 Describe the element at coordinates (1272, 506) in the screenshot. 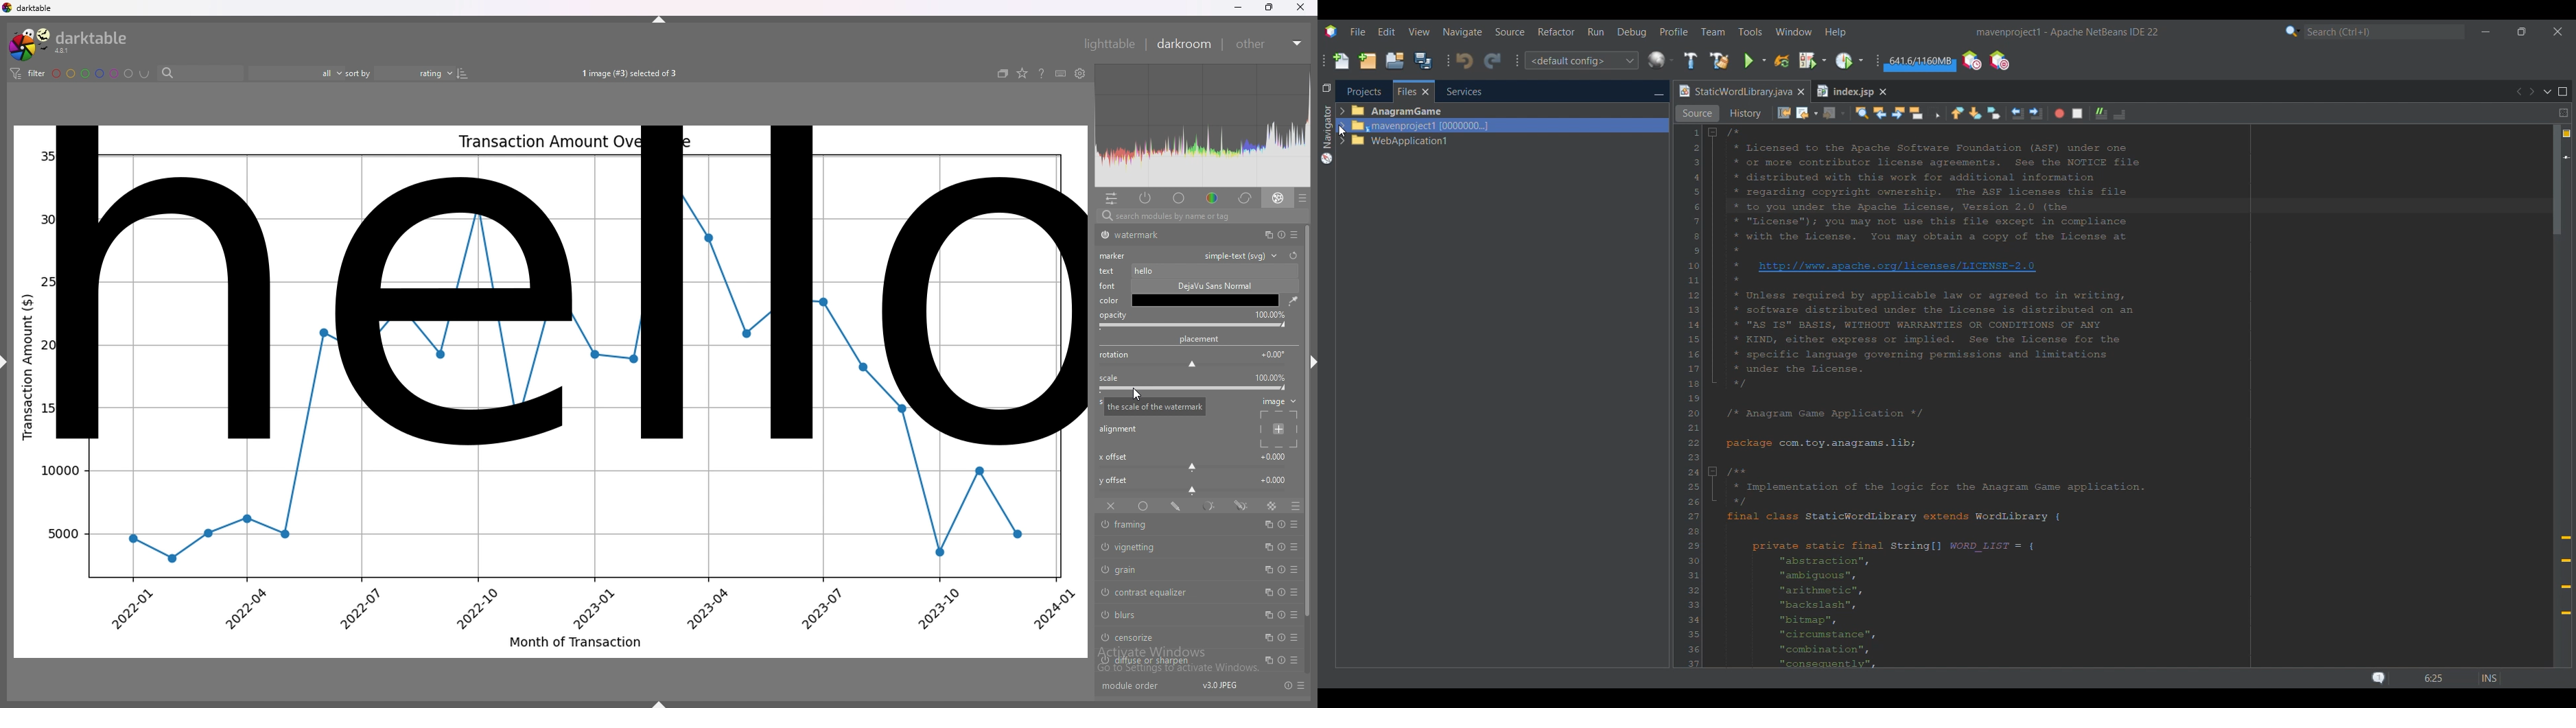

I see `raster mask` at that location.